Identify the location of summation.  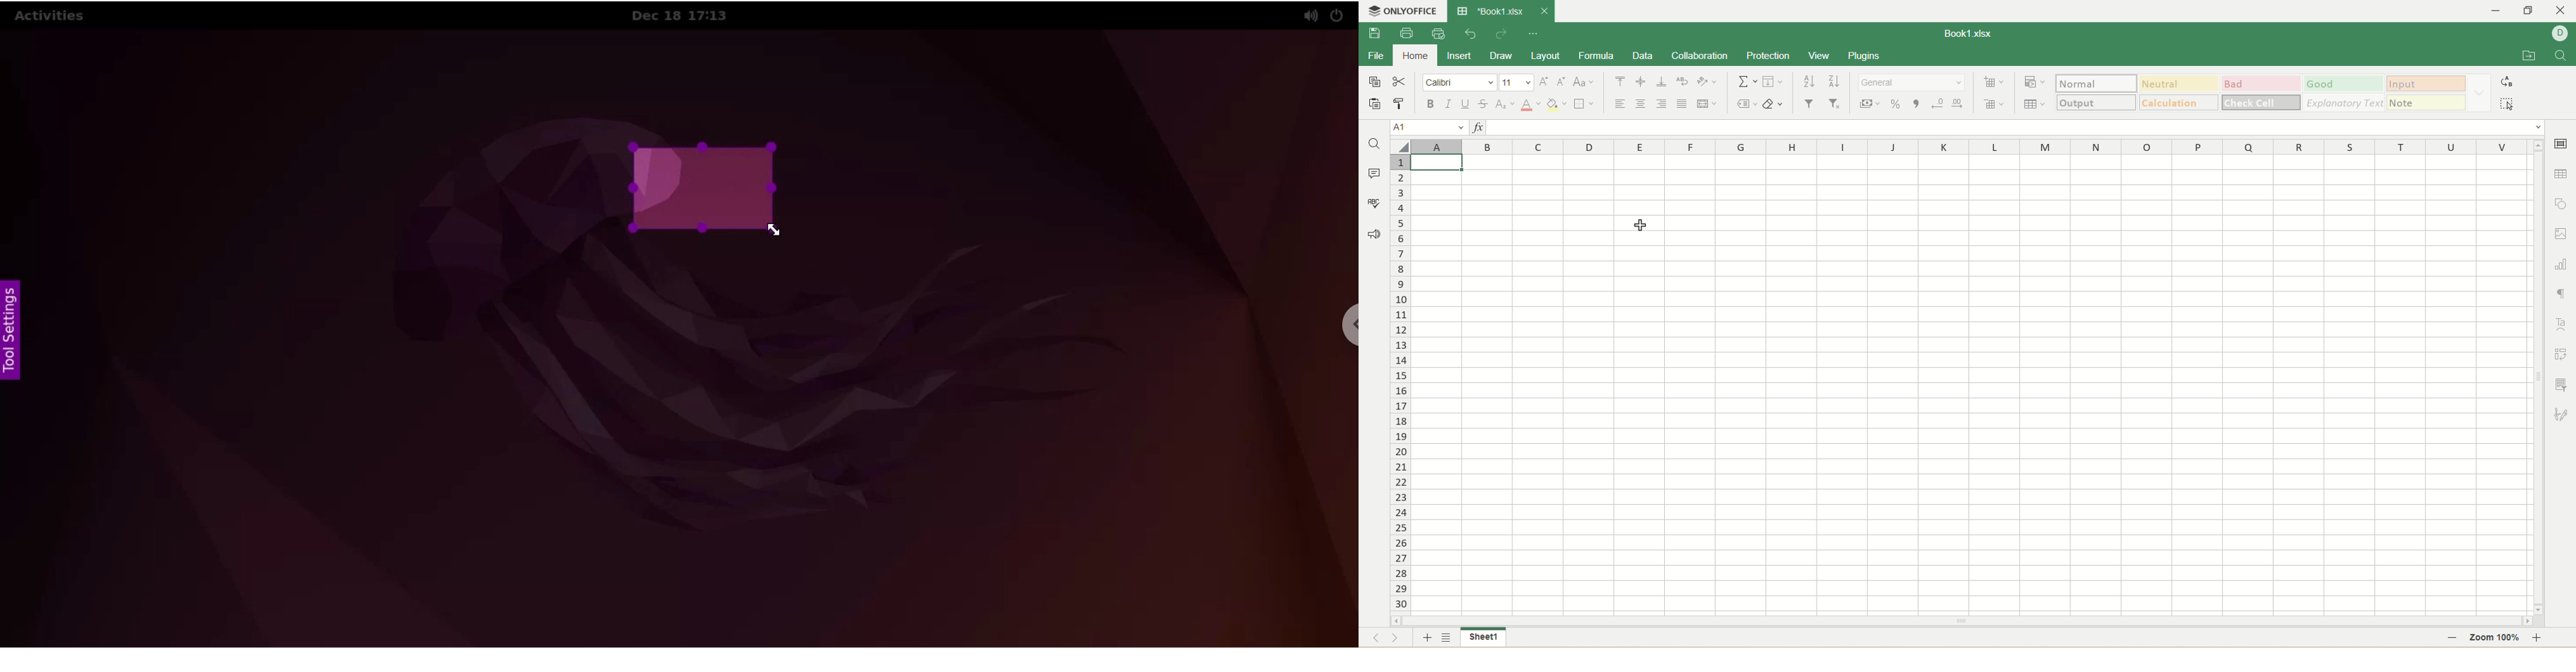
(1749, 81).